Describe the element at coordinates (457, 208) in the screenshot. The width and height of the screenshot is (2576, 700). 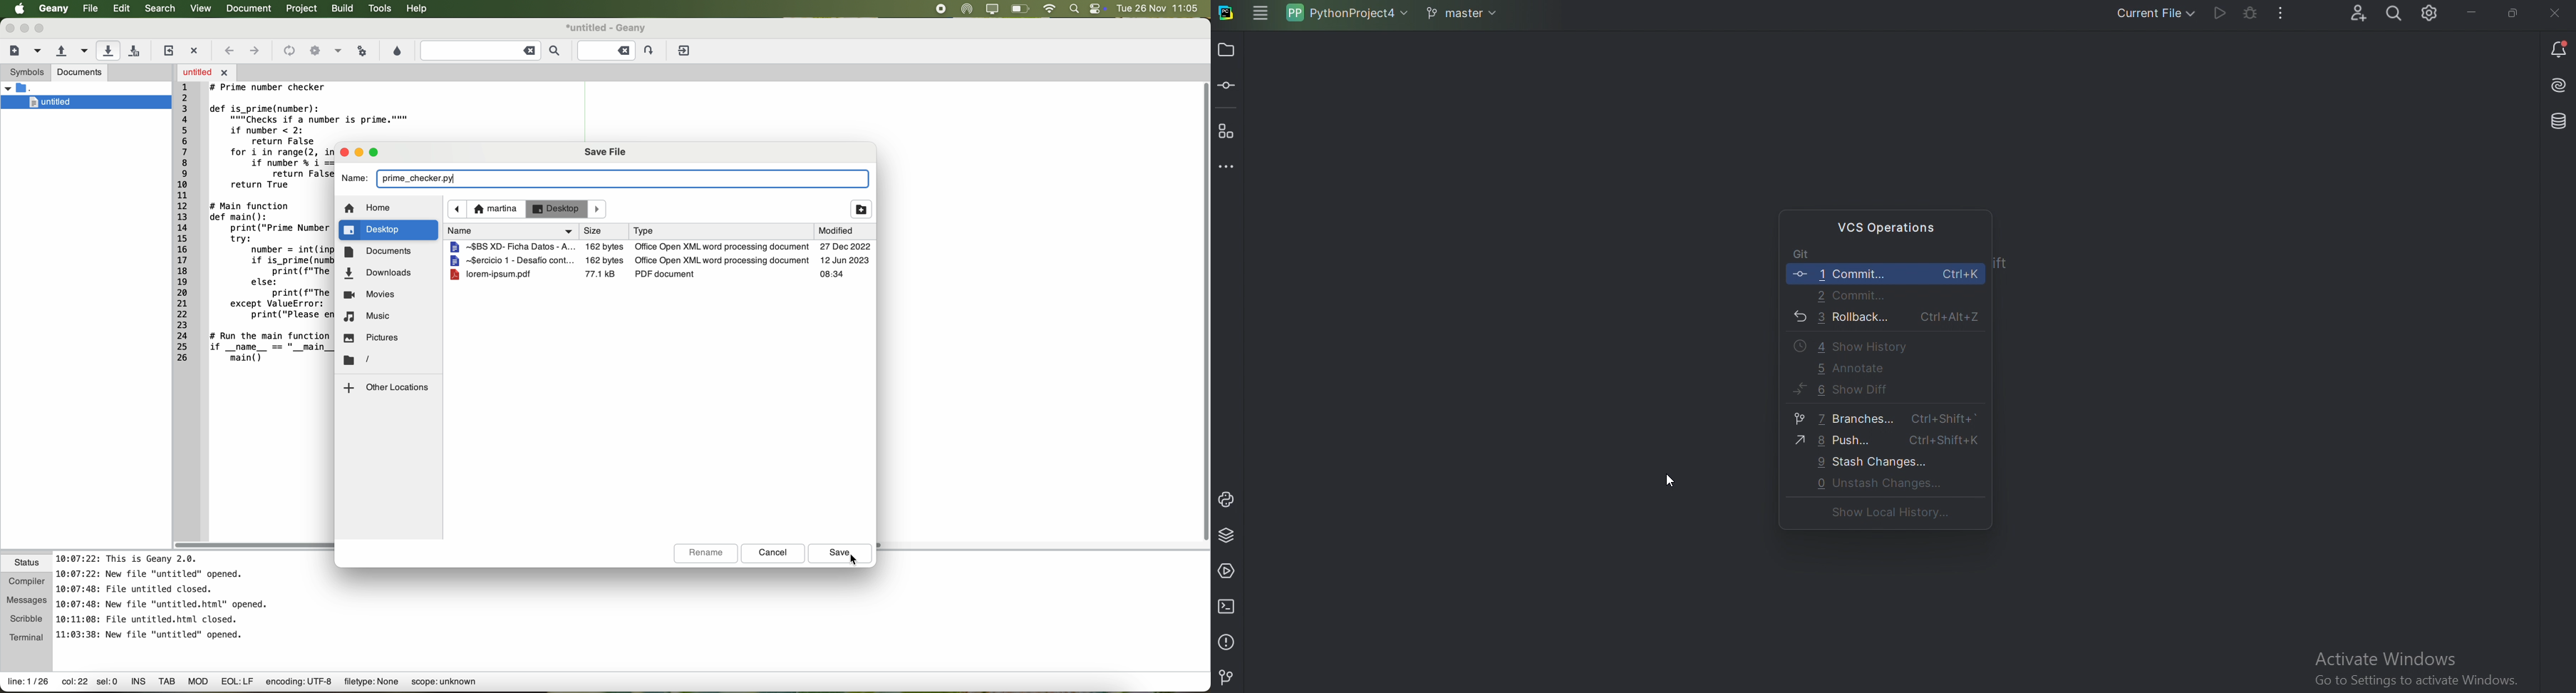
I see `navigate back` at that location.